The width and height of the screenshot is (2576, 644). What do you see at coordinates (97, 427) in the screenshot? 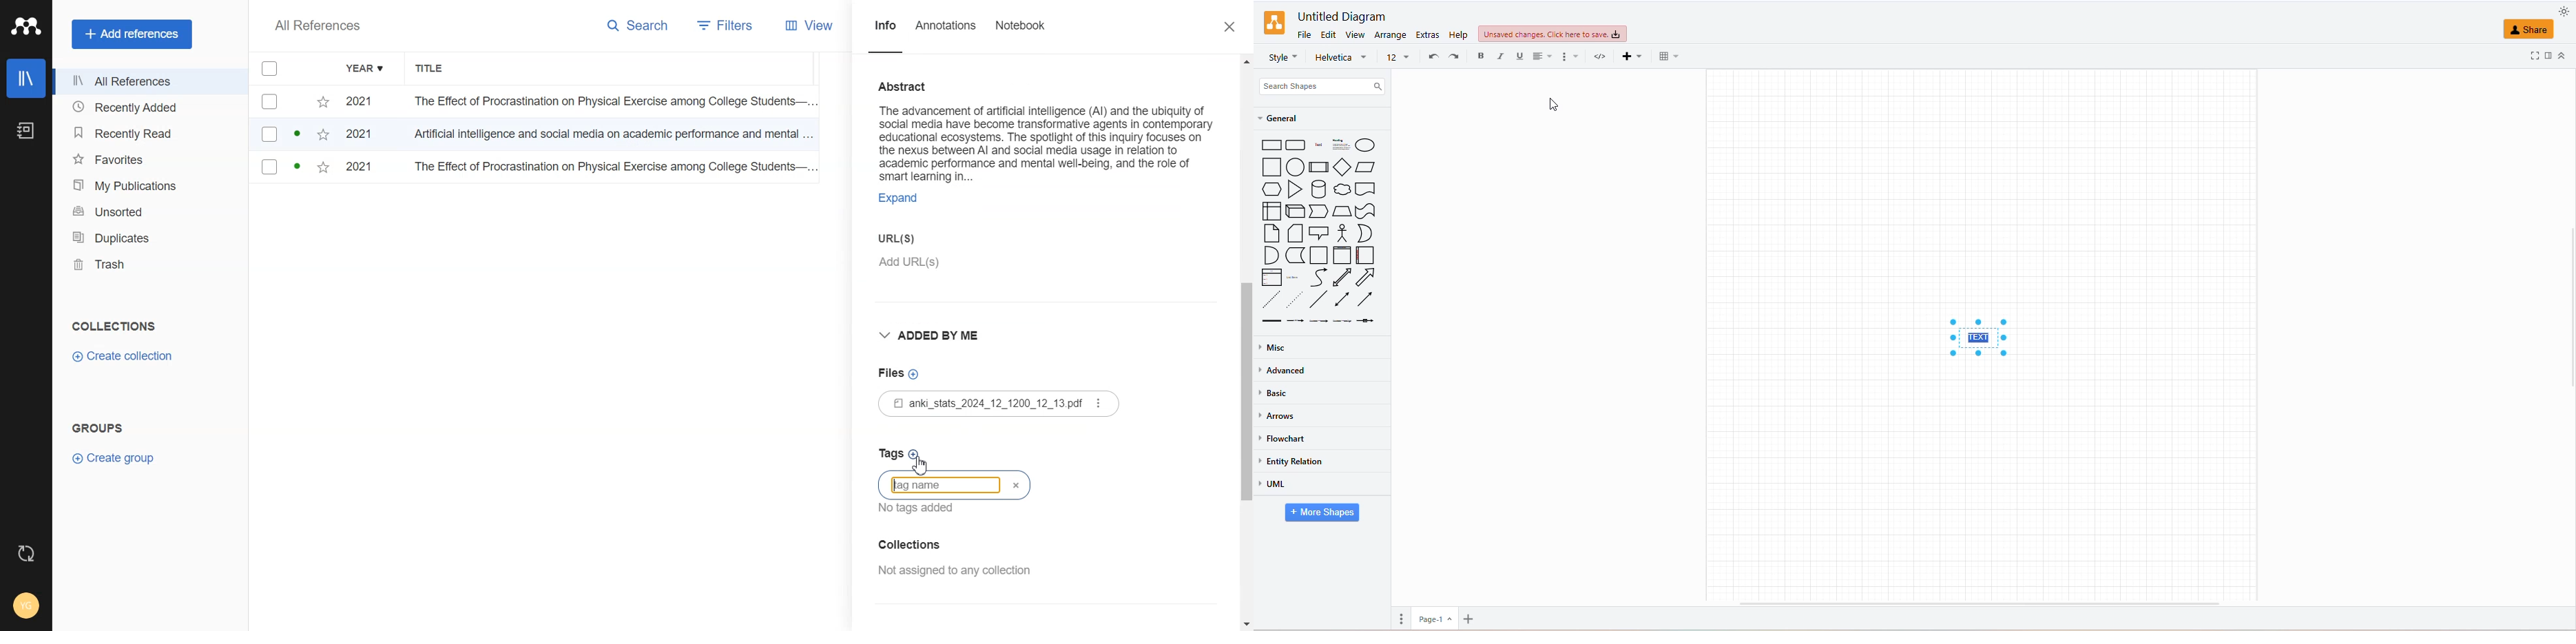
I see `GROUPS` at bounding box center [97, 427].